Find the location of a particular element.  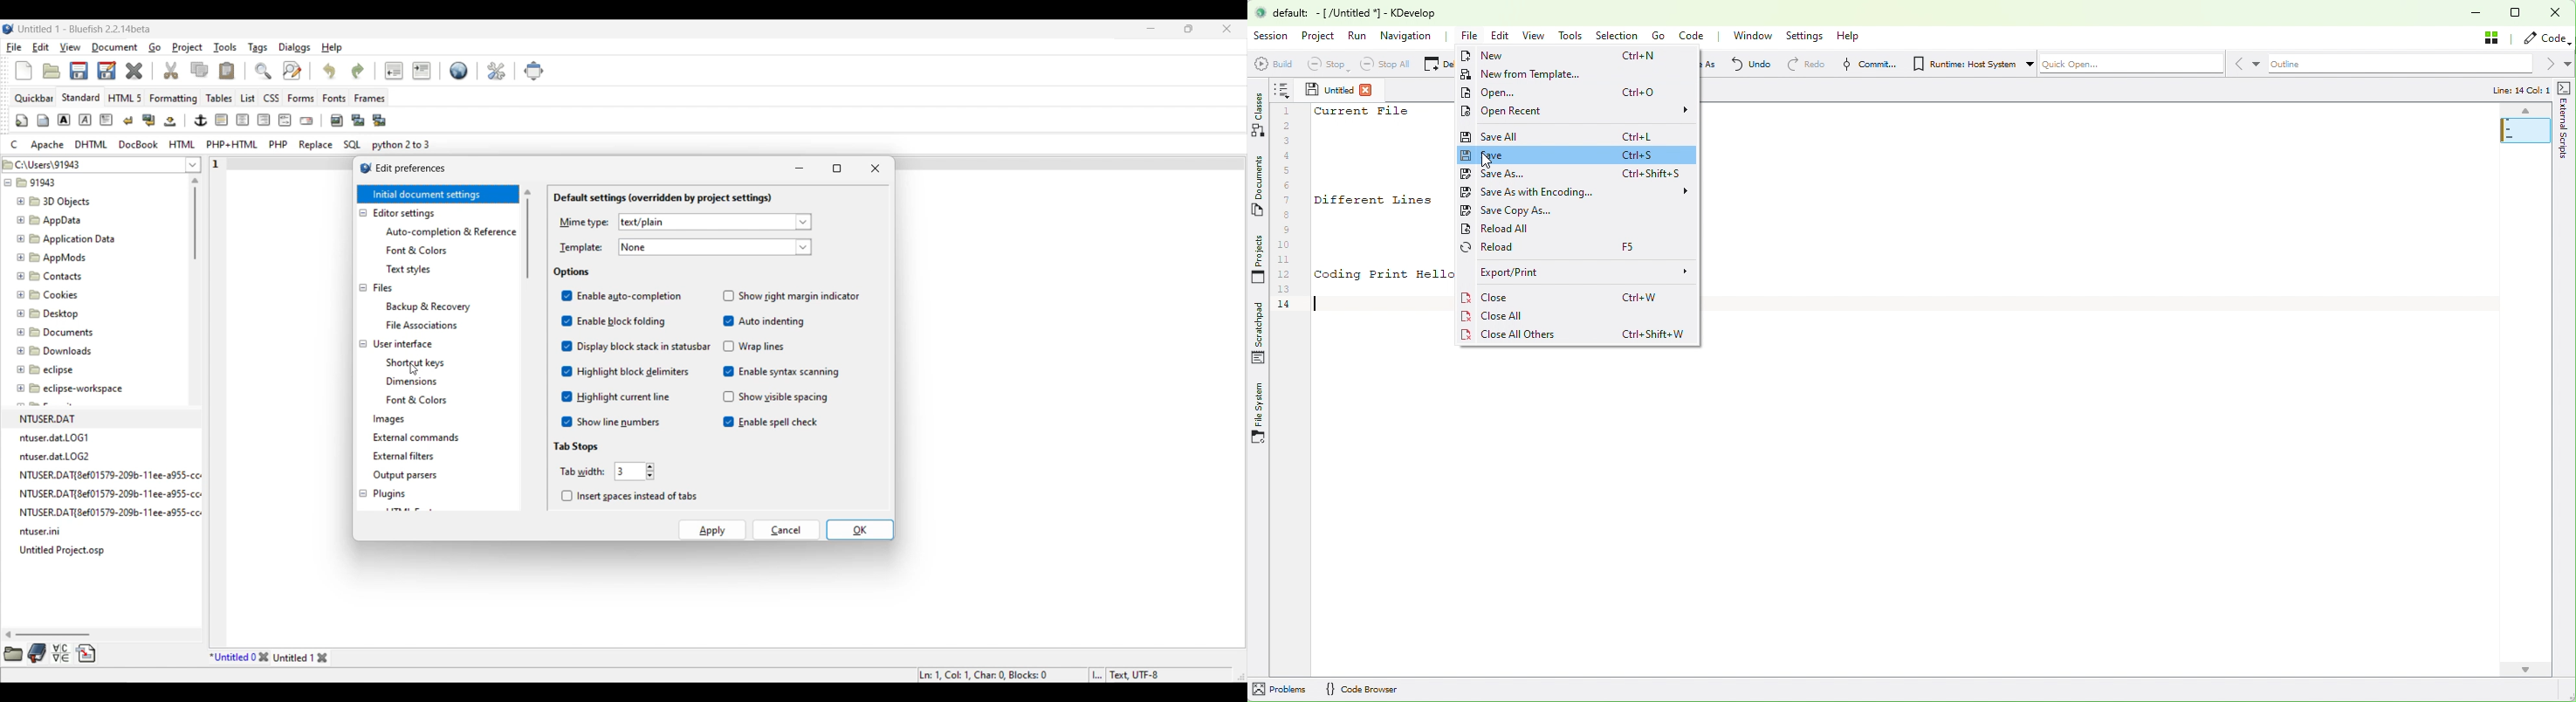

Vertical slide bar is located at coordinates (528, 234).